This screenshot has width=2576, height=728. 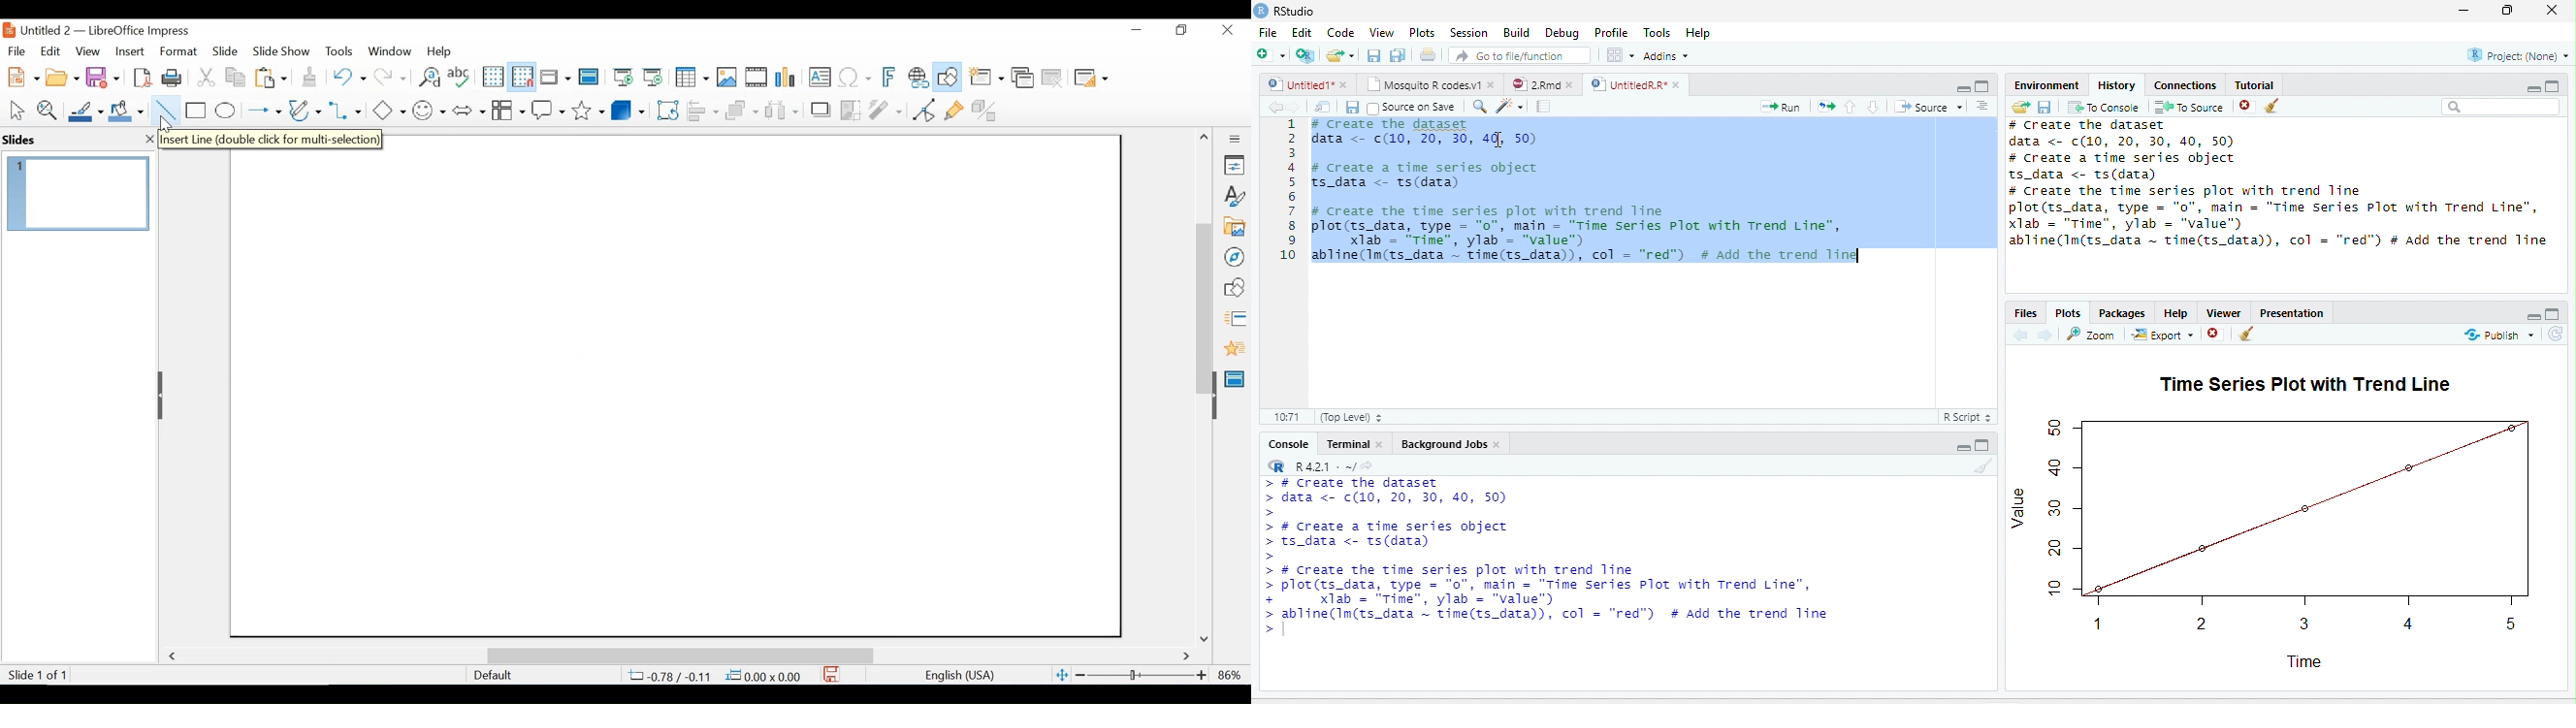 What do you see at coordinates (389, 76) in the screenshot?
I see `Redo` at bounding box center [389, 76].